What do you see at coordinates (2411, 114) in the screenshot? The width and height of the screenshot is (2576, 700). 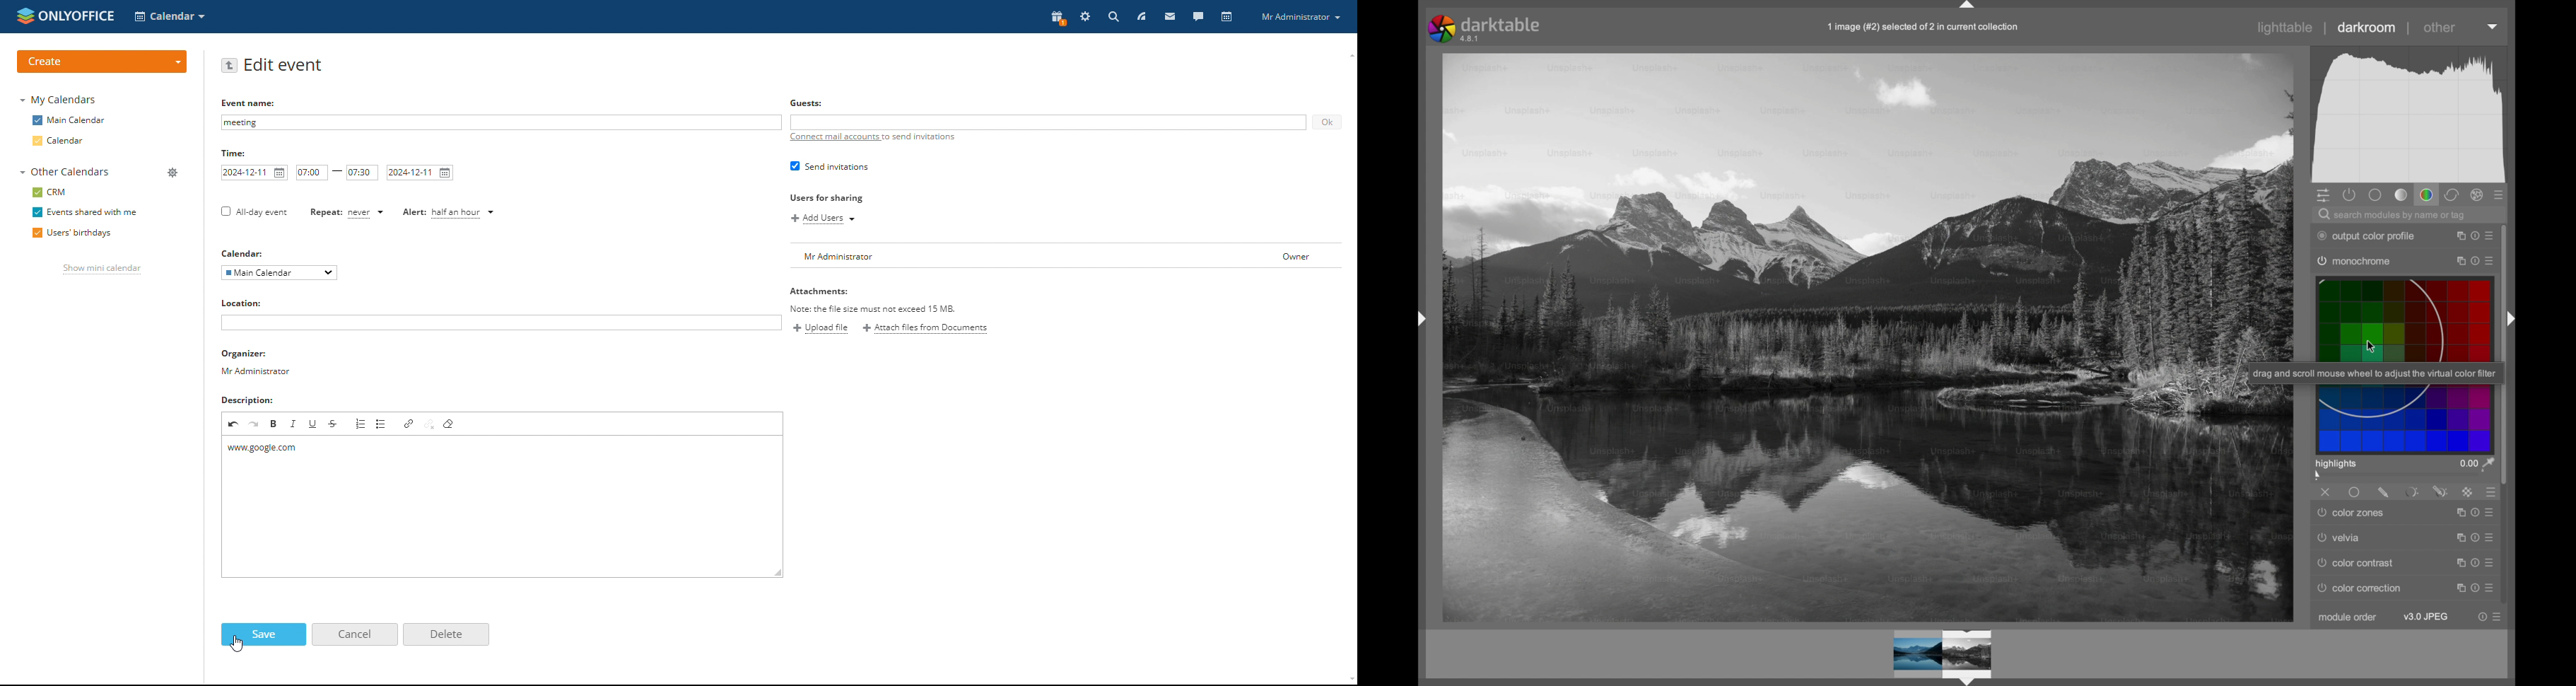 I see `histogram` at bounding box center [2411, 114].